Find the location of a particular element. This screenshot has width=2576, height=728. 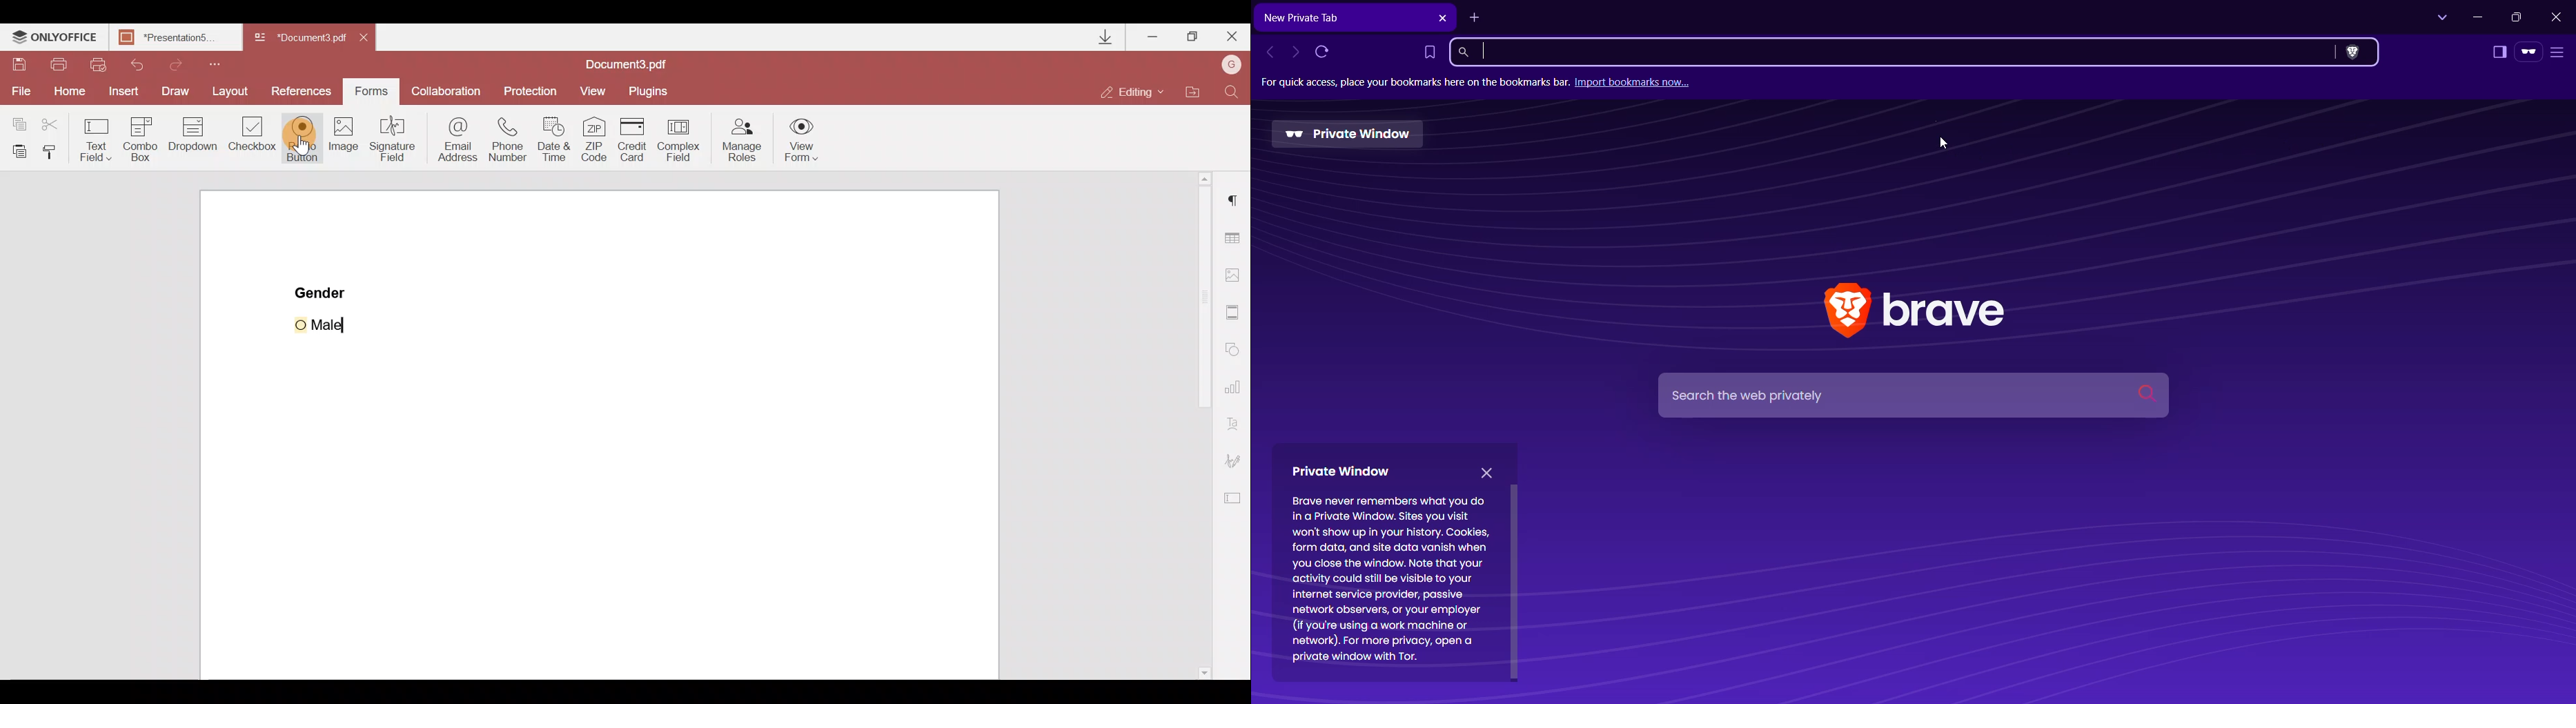

Copy style is located at coordinates (55, 151).